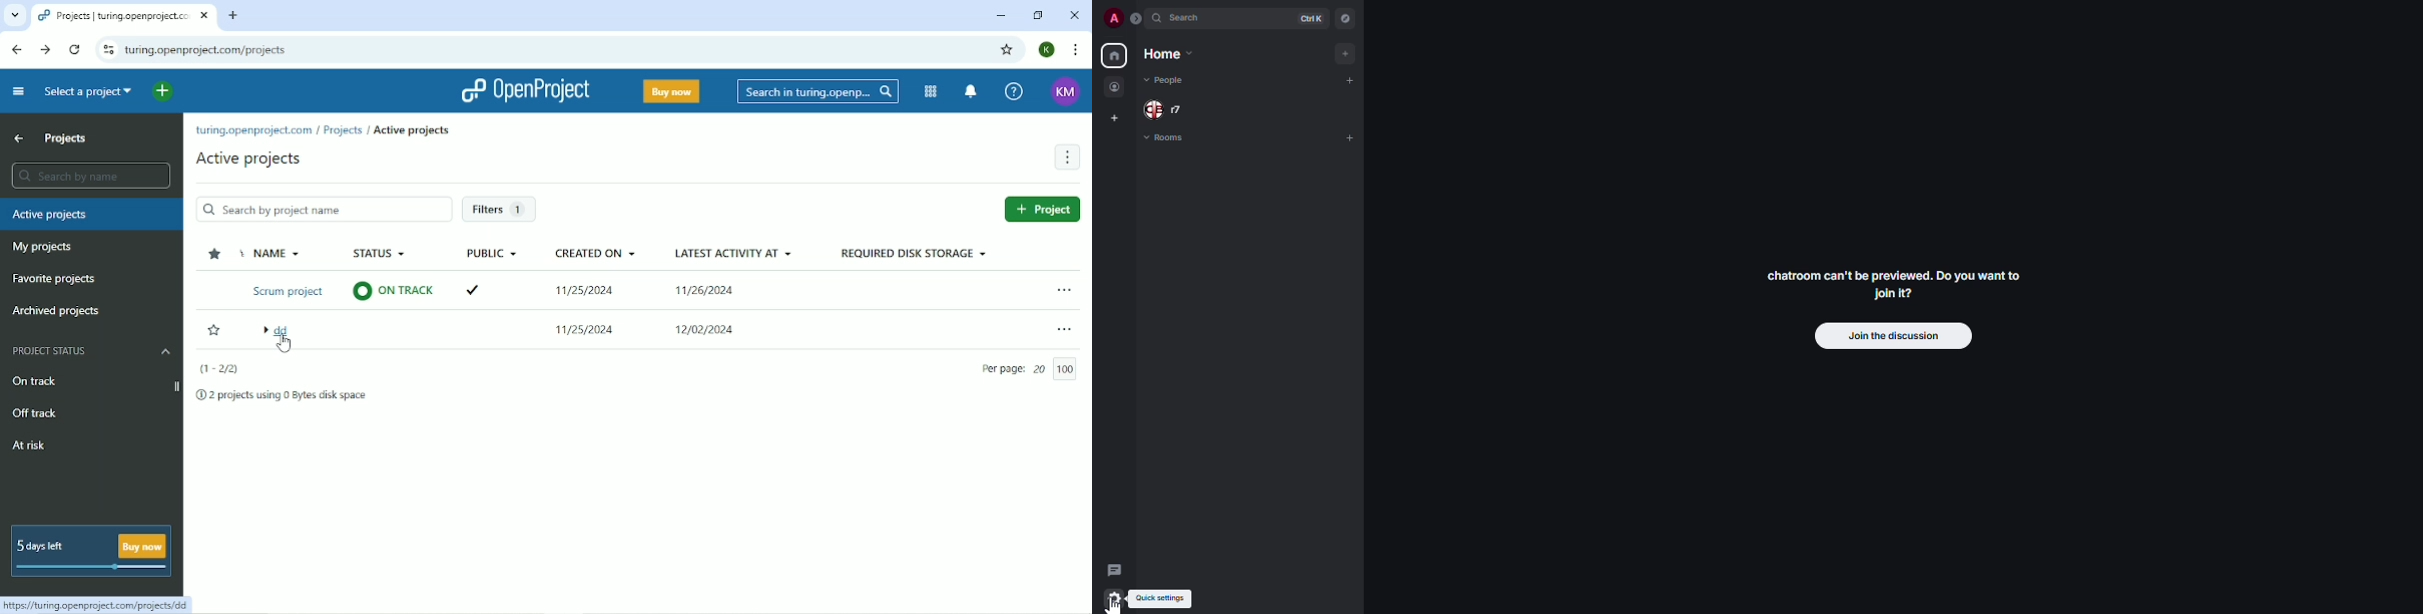 The width and height of the screenshot is (2436, 616). I want to click on Projects turing openpropect.-, so click(125, 17).